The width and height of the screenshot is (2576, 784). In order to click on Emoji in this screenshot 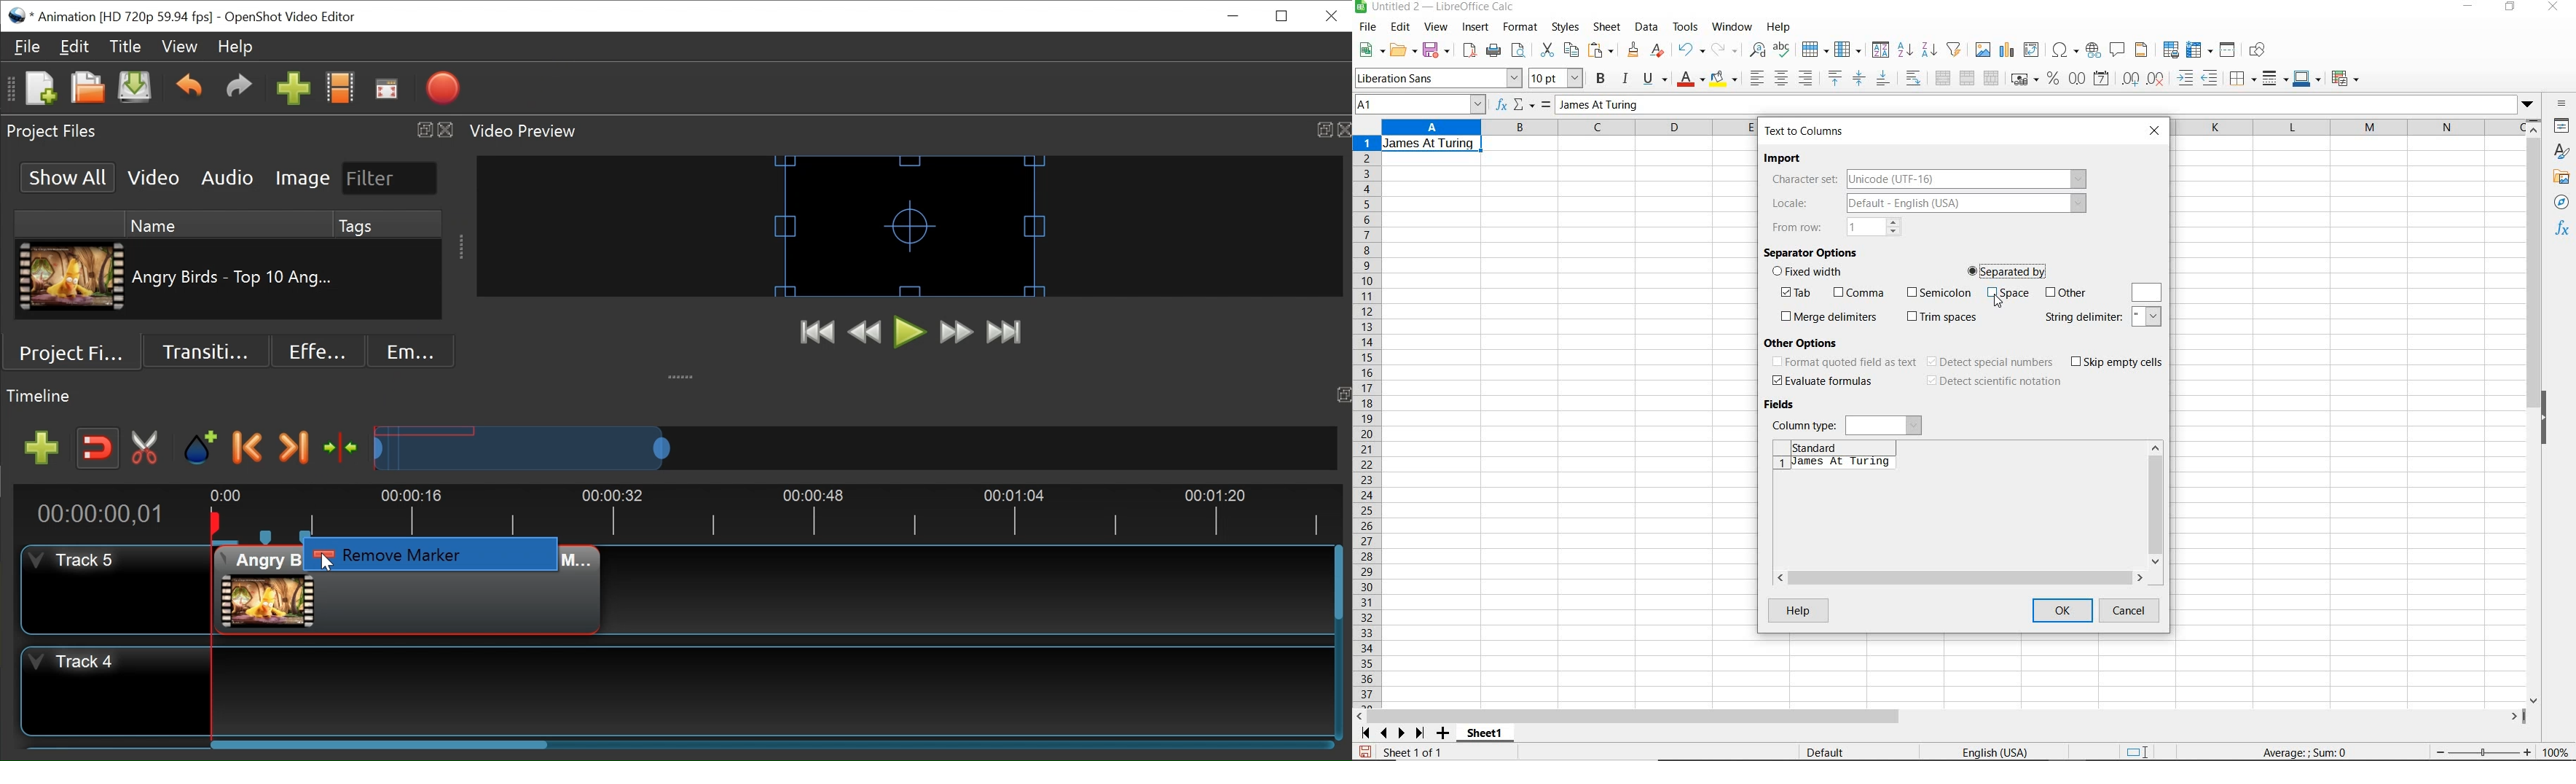, I will do `click(411, 351)`.